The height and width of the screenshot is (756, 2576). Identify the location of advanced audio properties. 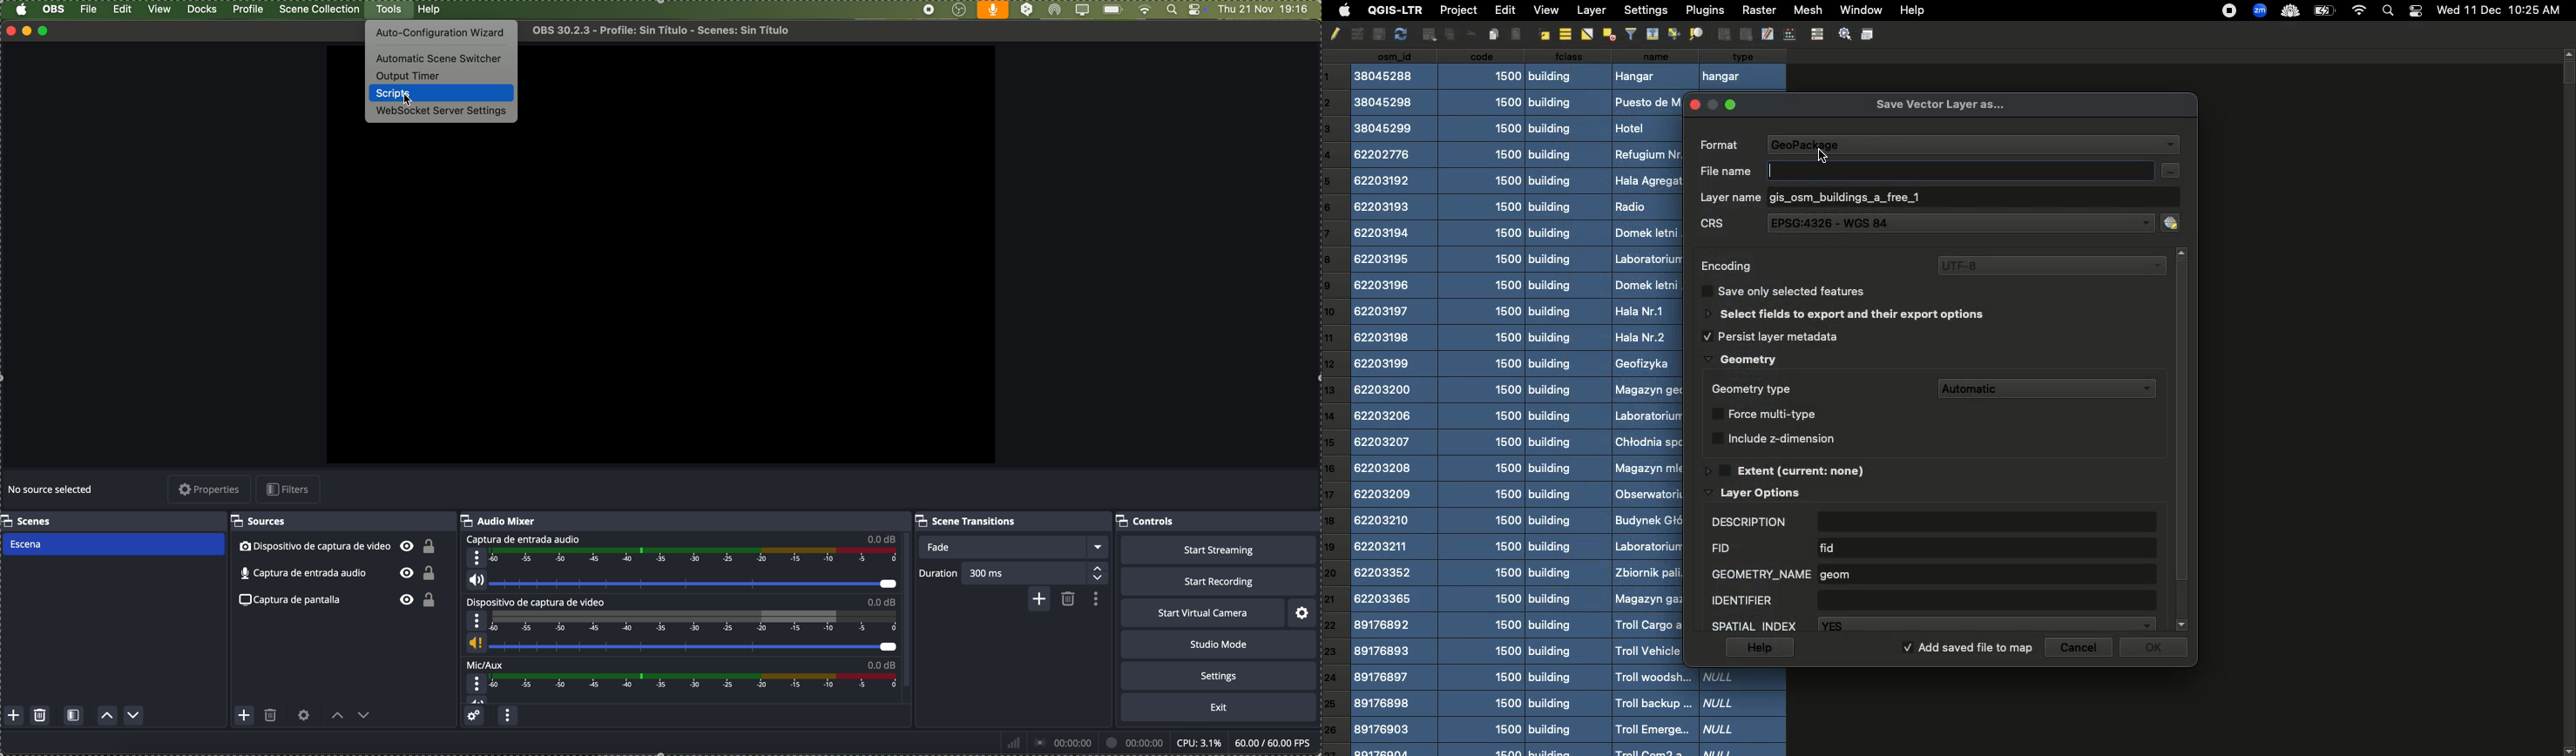
(476, 717).